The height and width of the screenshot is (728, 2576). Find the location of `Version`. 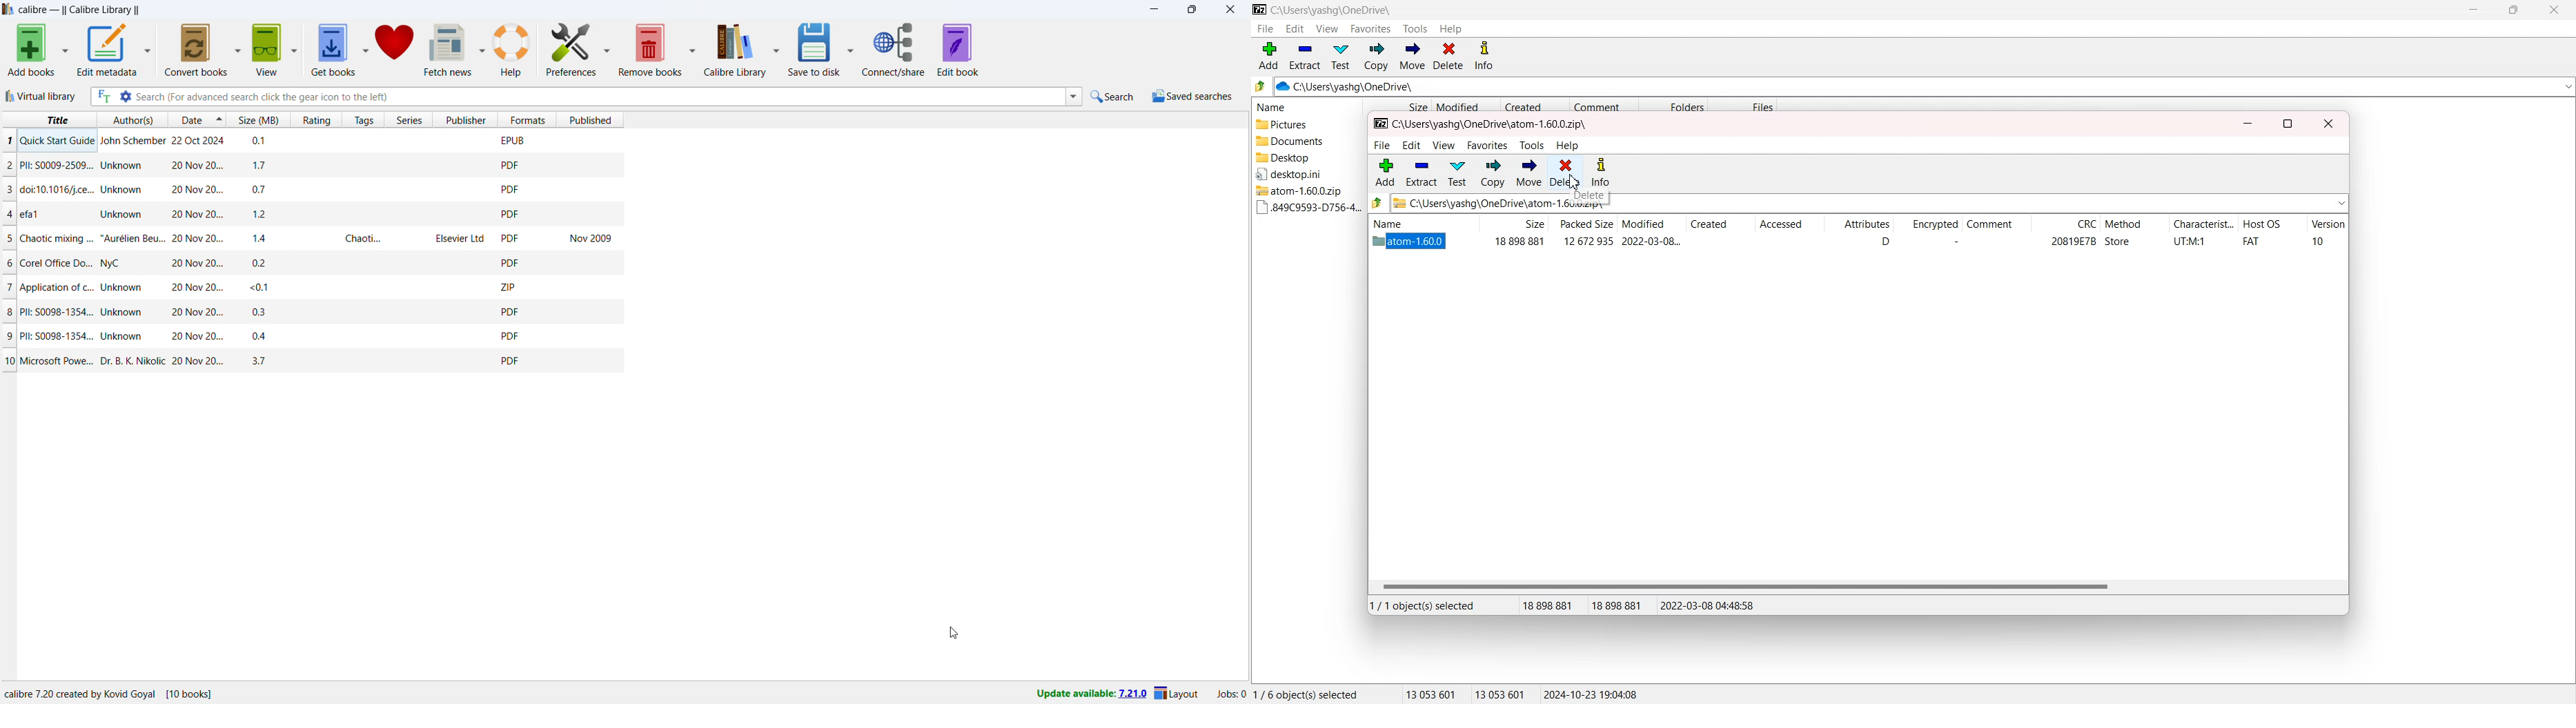

Version is located at coordinates (2328, 226).